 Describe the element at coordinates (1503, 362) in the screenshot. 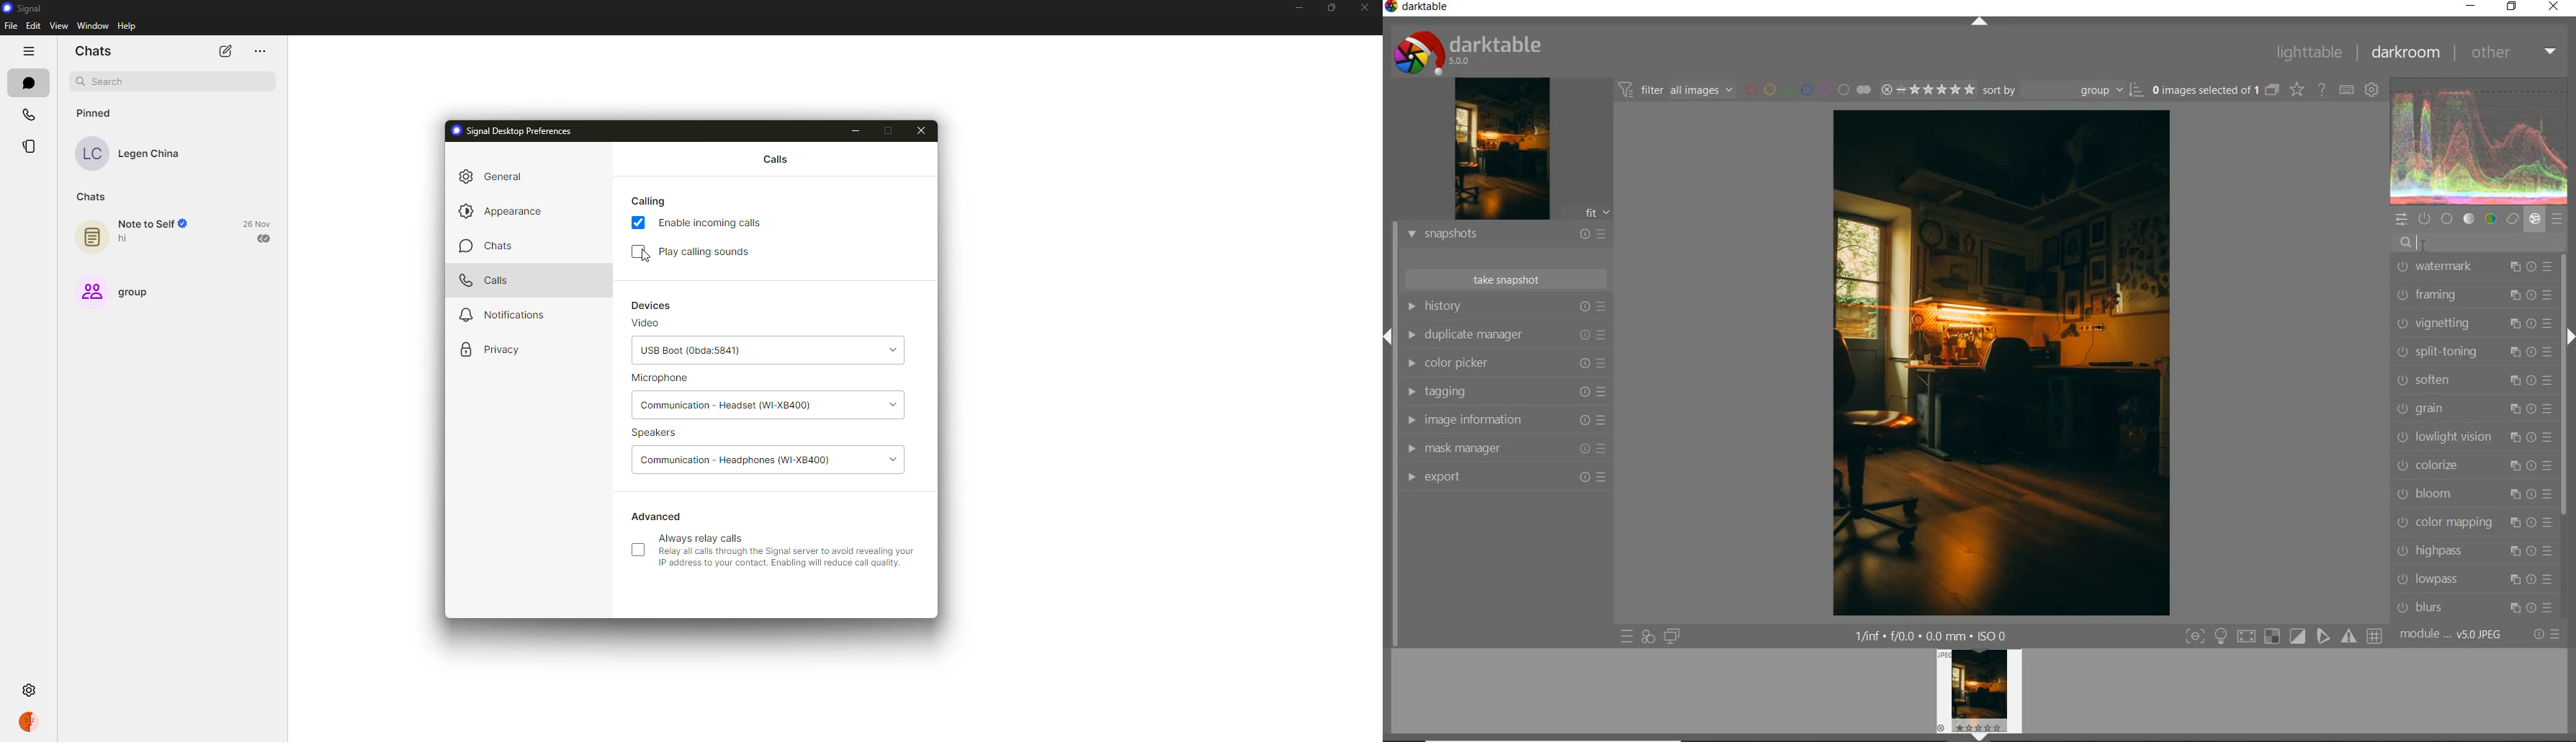

I see `color picker` at that location.